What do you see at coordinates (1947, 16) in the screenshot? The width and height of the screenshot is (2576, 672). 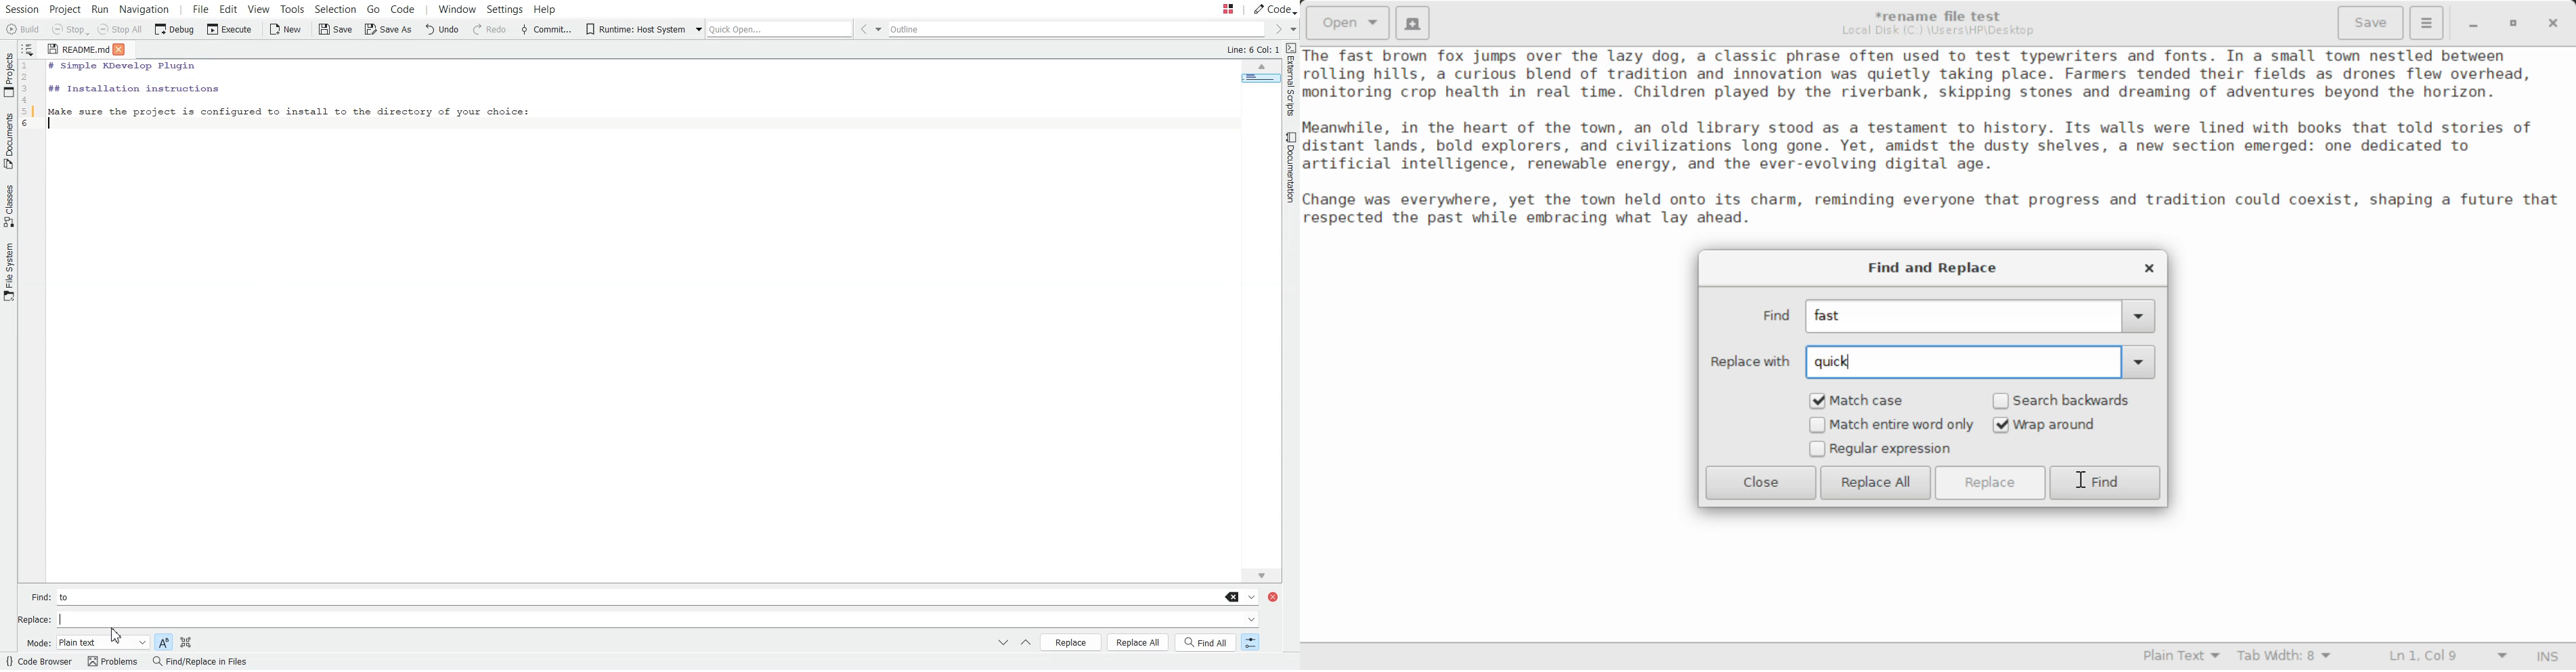 I see `*rename file test` at bounding box center [1947, 16].